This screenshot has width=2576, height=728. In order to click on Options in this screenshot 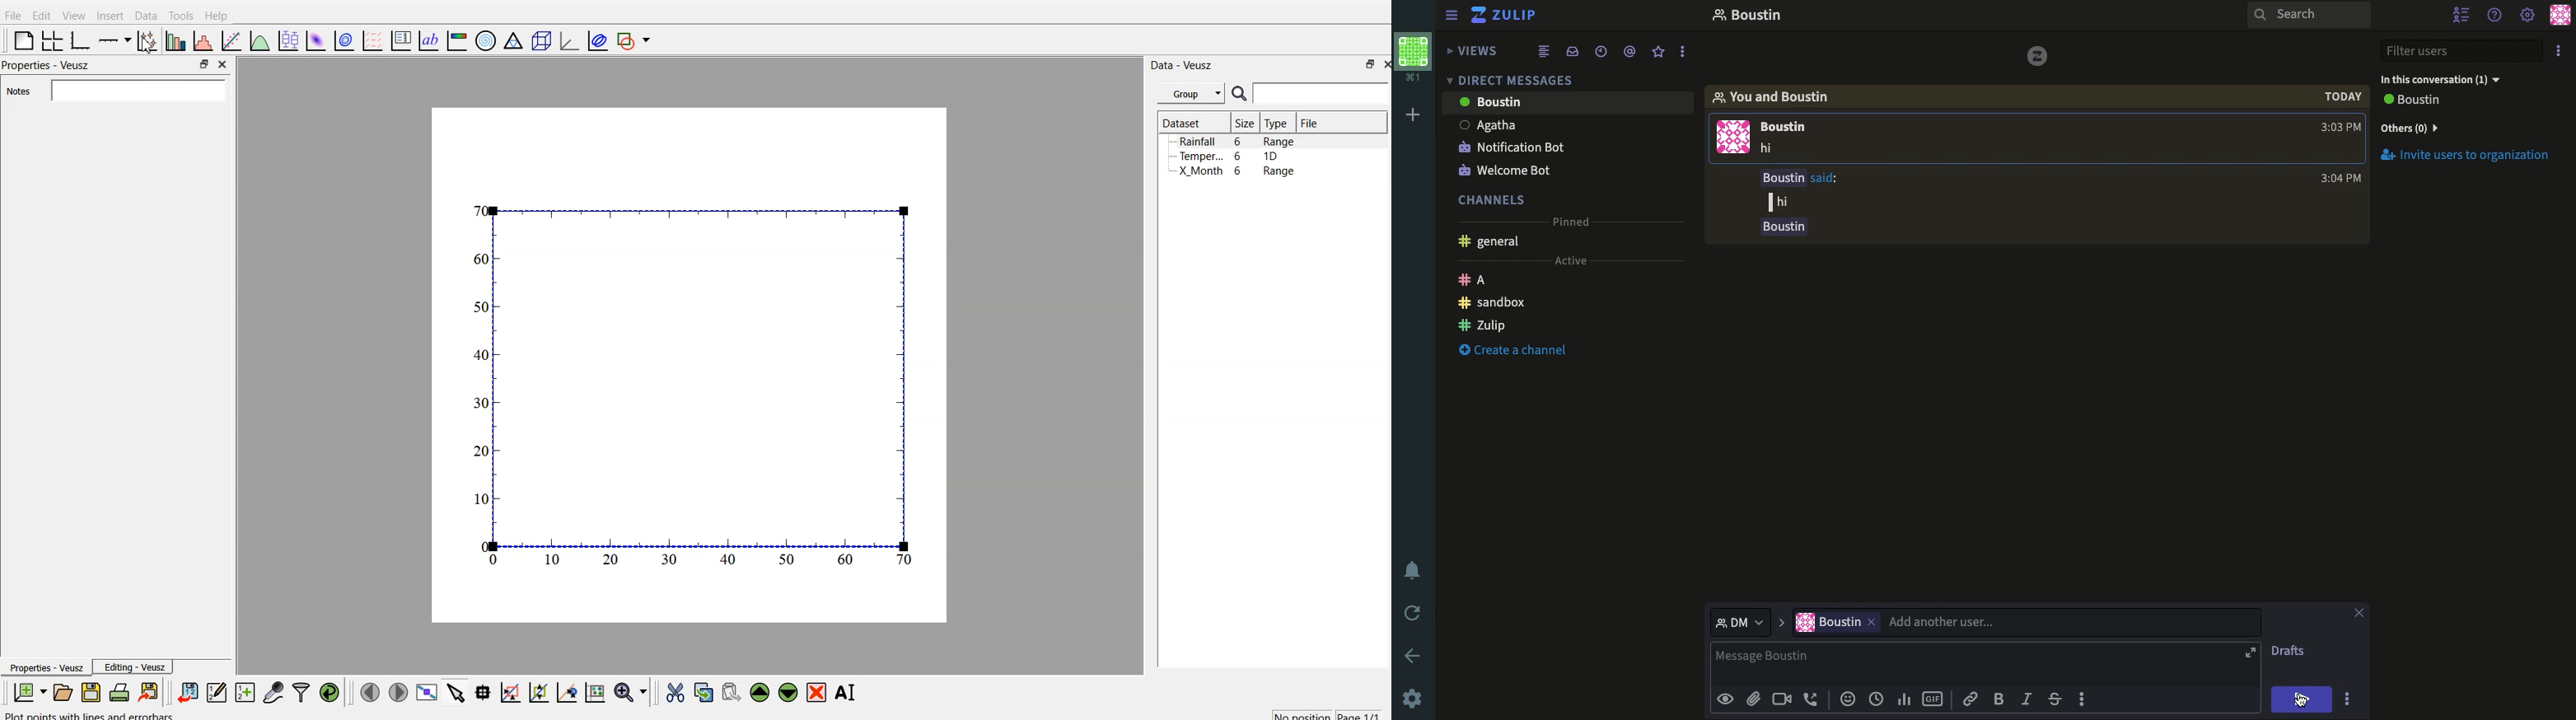, I will do `click(2347, 698)`.